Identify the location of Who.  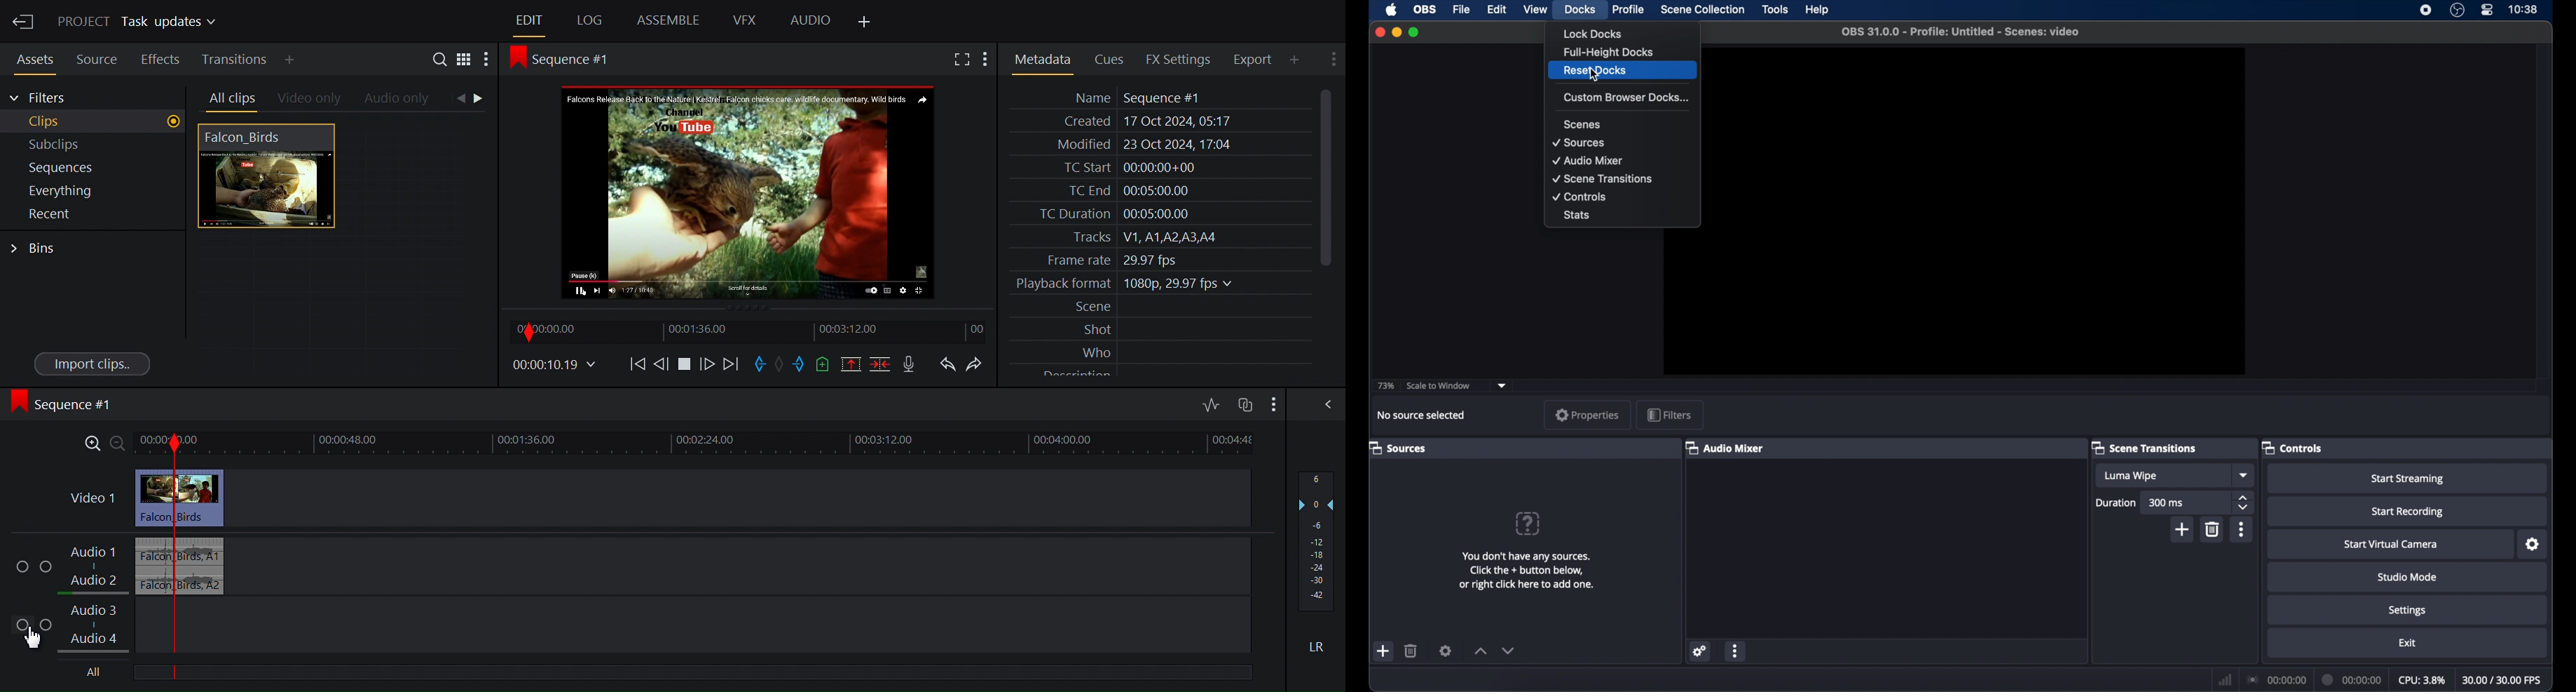
(1161, 350).